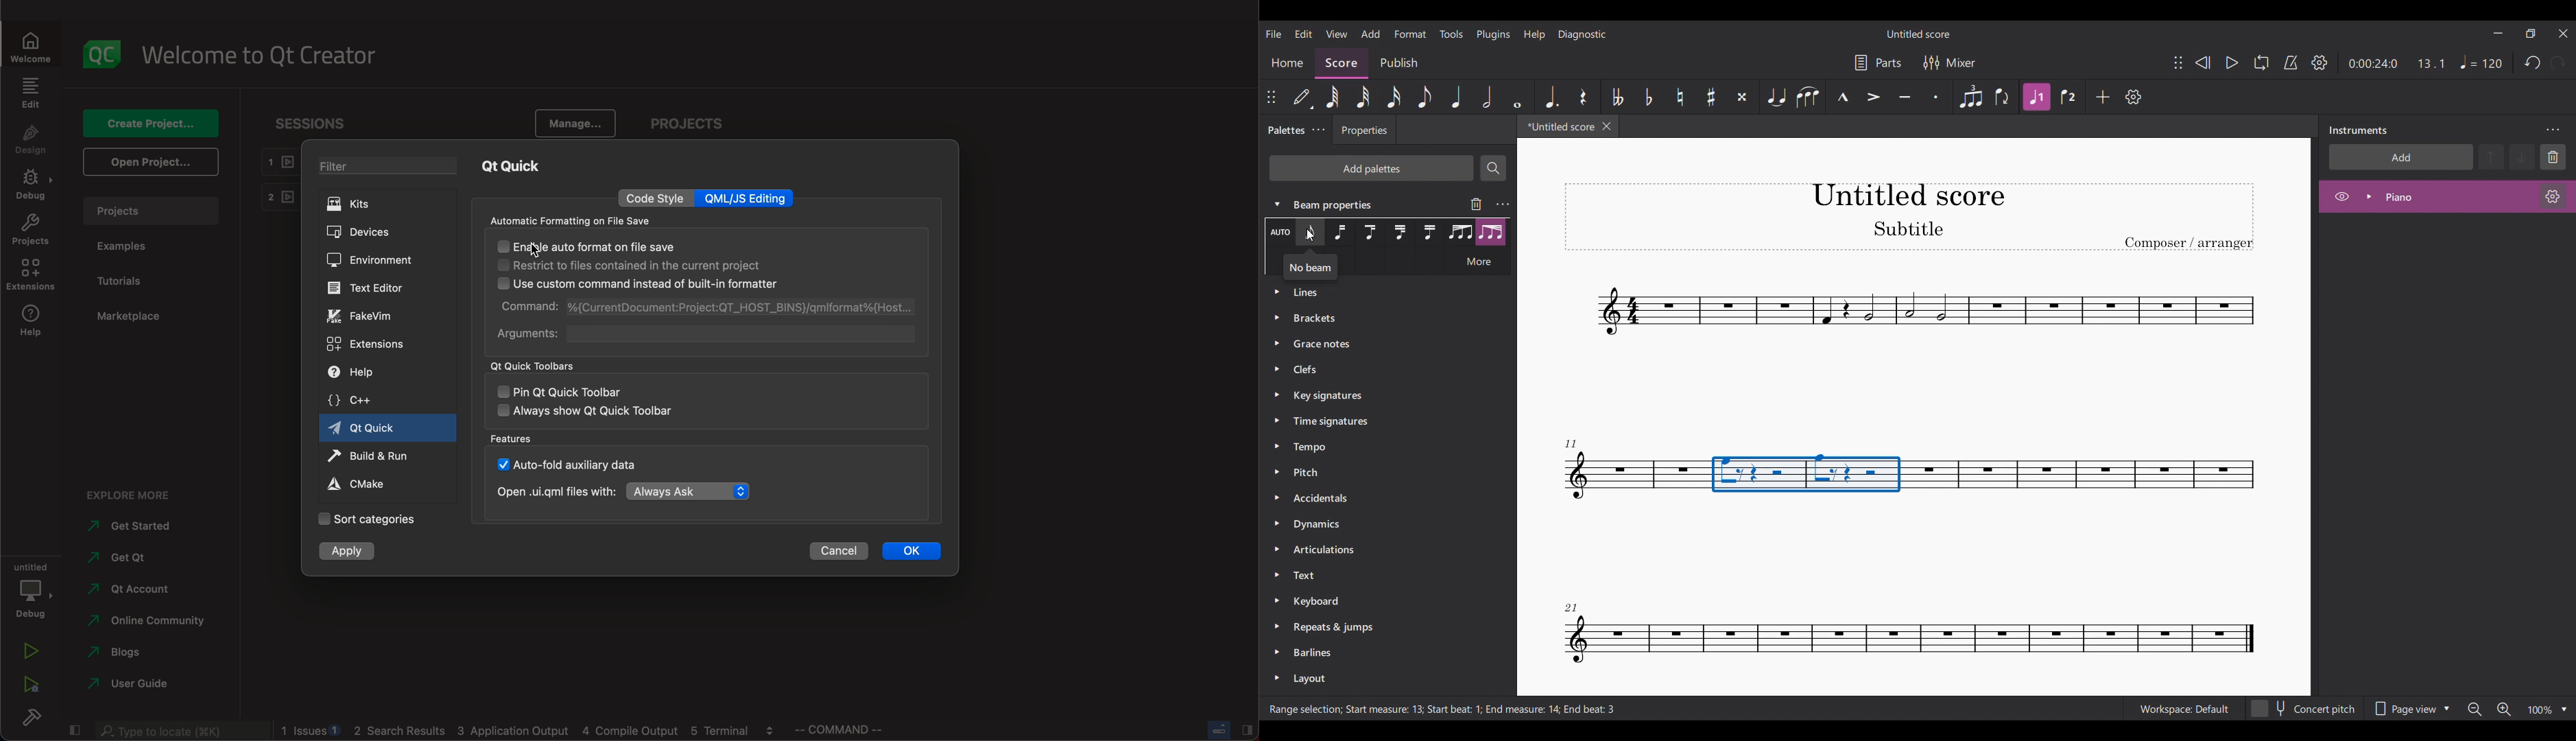 Image resolution: width=2576 pixels, height=756 pixels. I want to click on editor, so click(370, 288).